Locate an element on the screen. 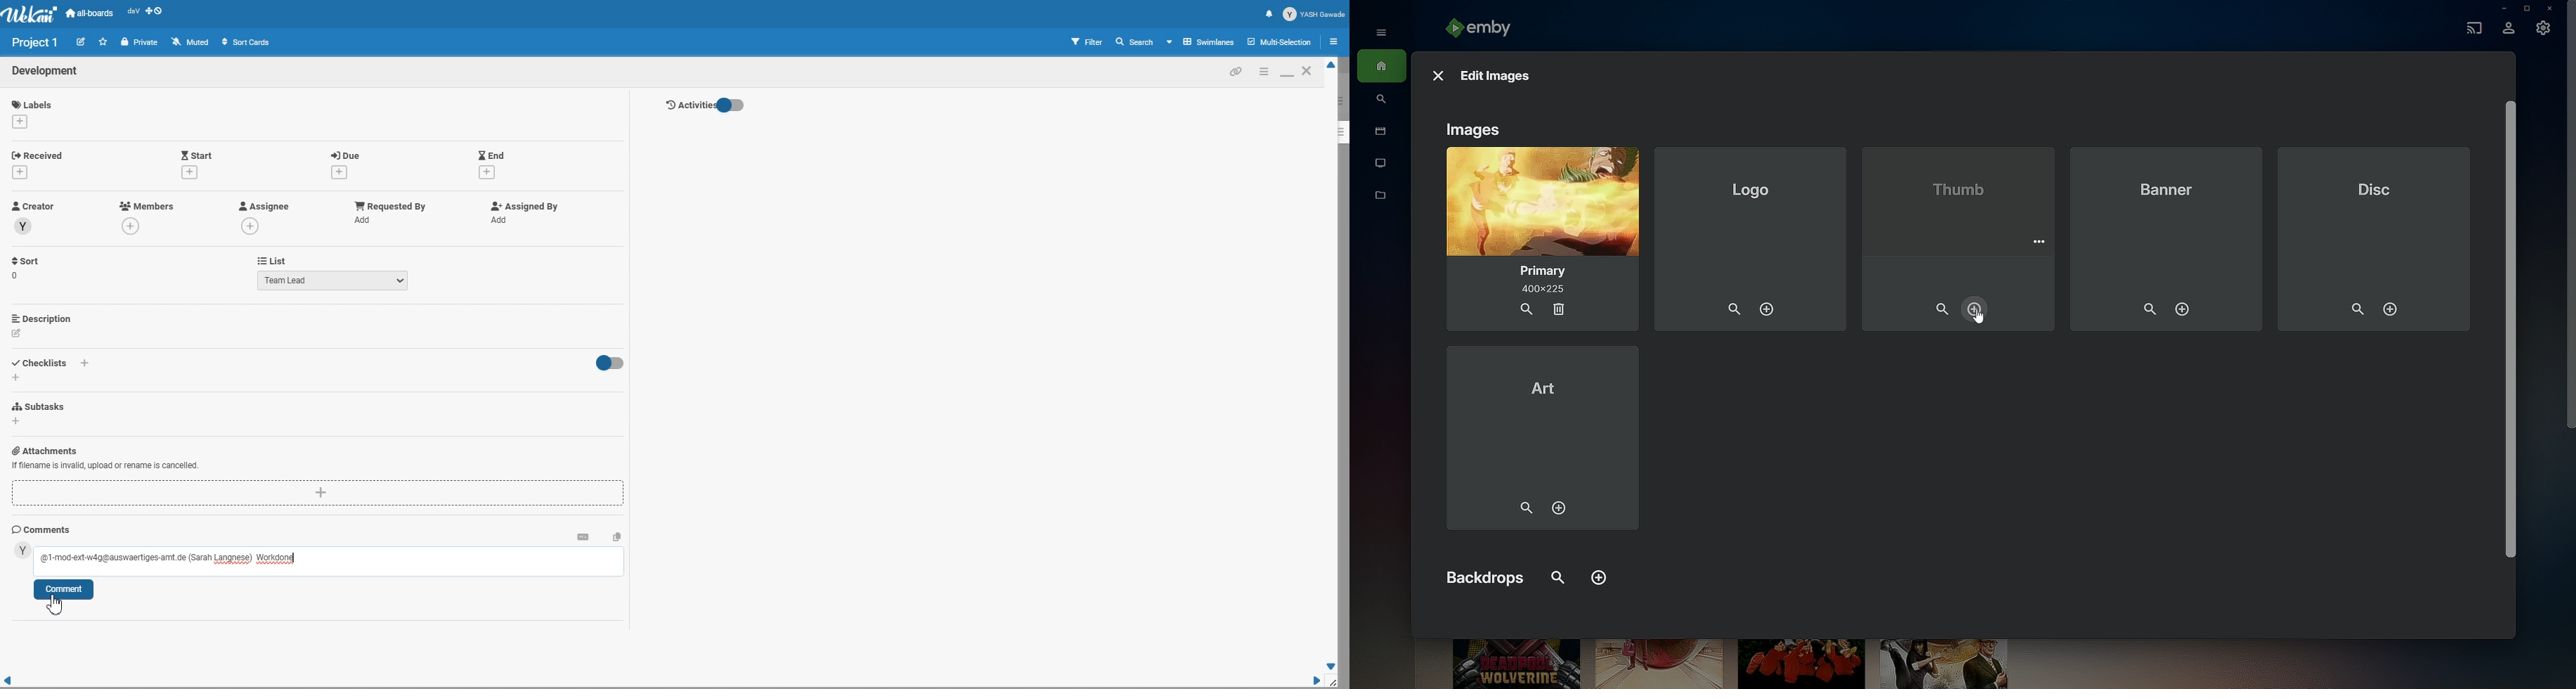   is located at coordinates (2510, 330).